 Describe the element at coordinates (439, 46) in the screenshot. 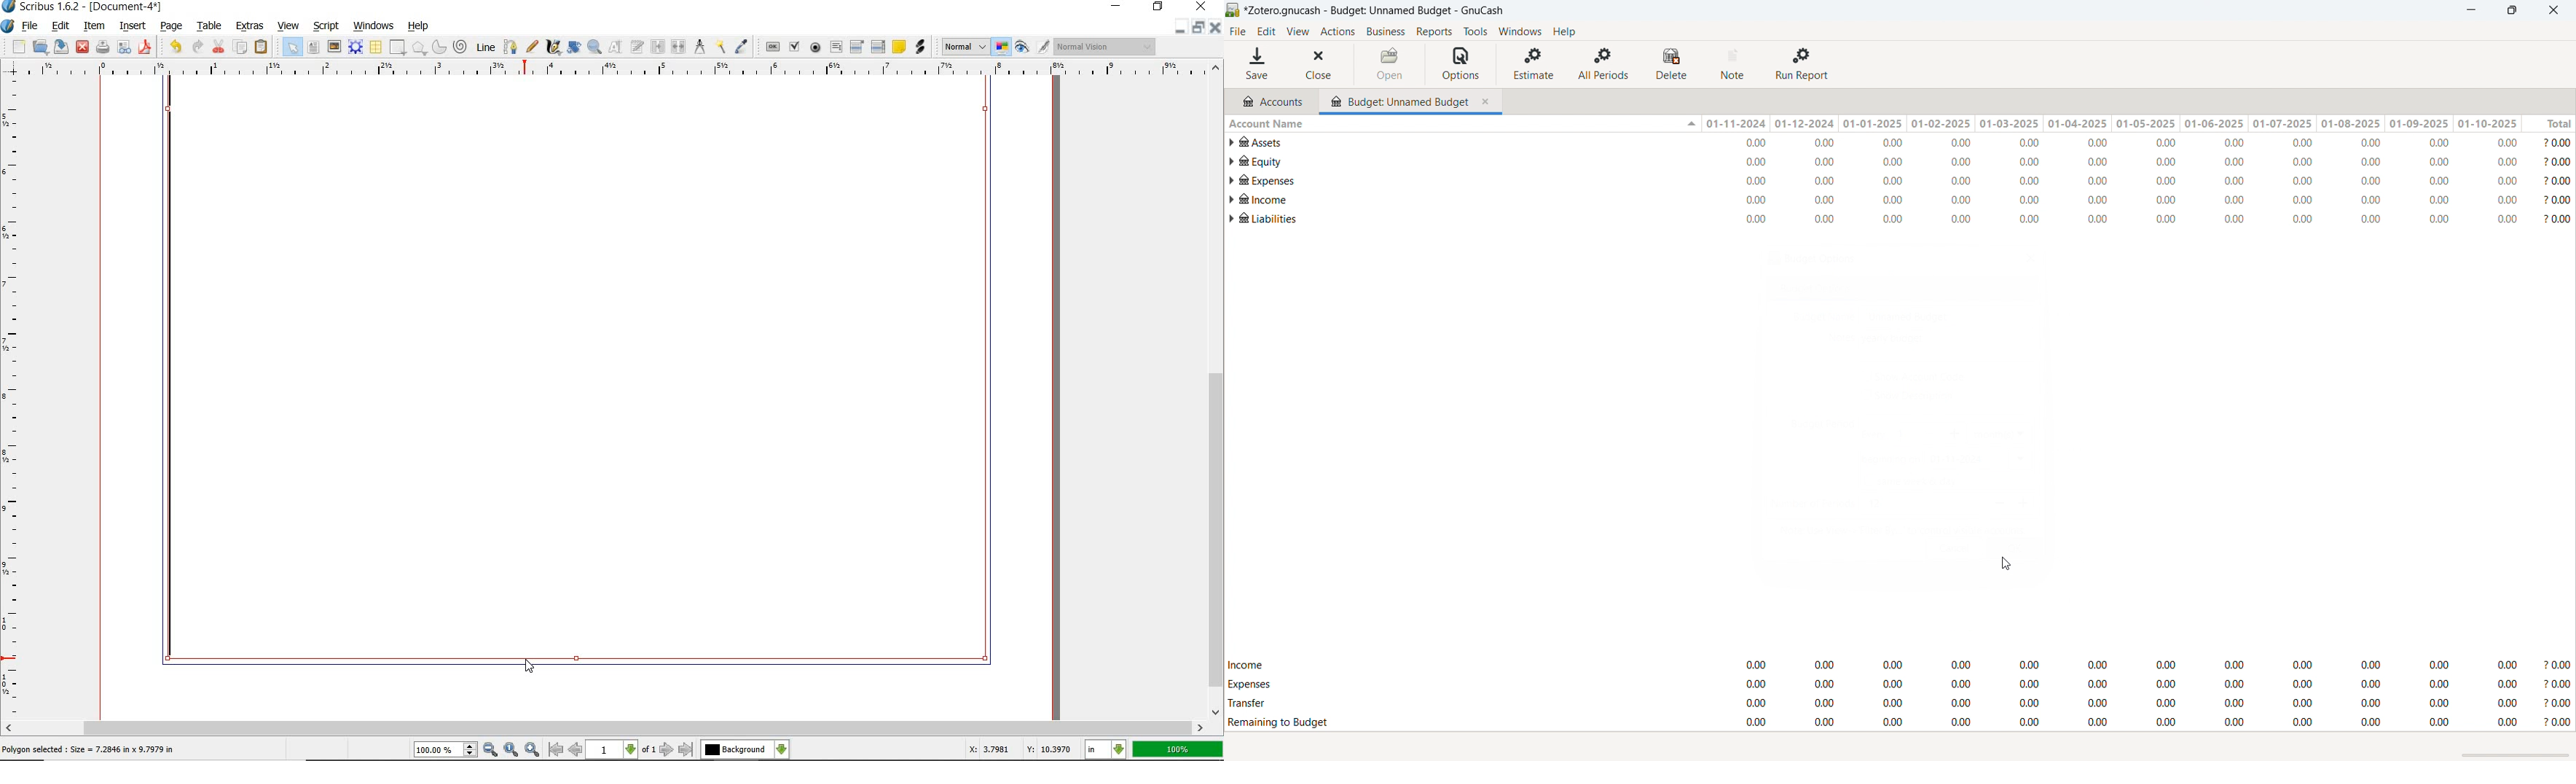

I see `arc` at that location.